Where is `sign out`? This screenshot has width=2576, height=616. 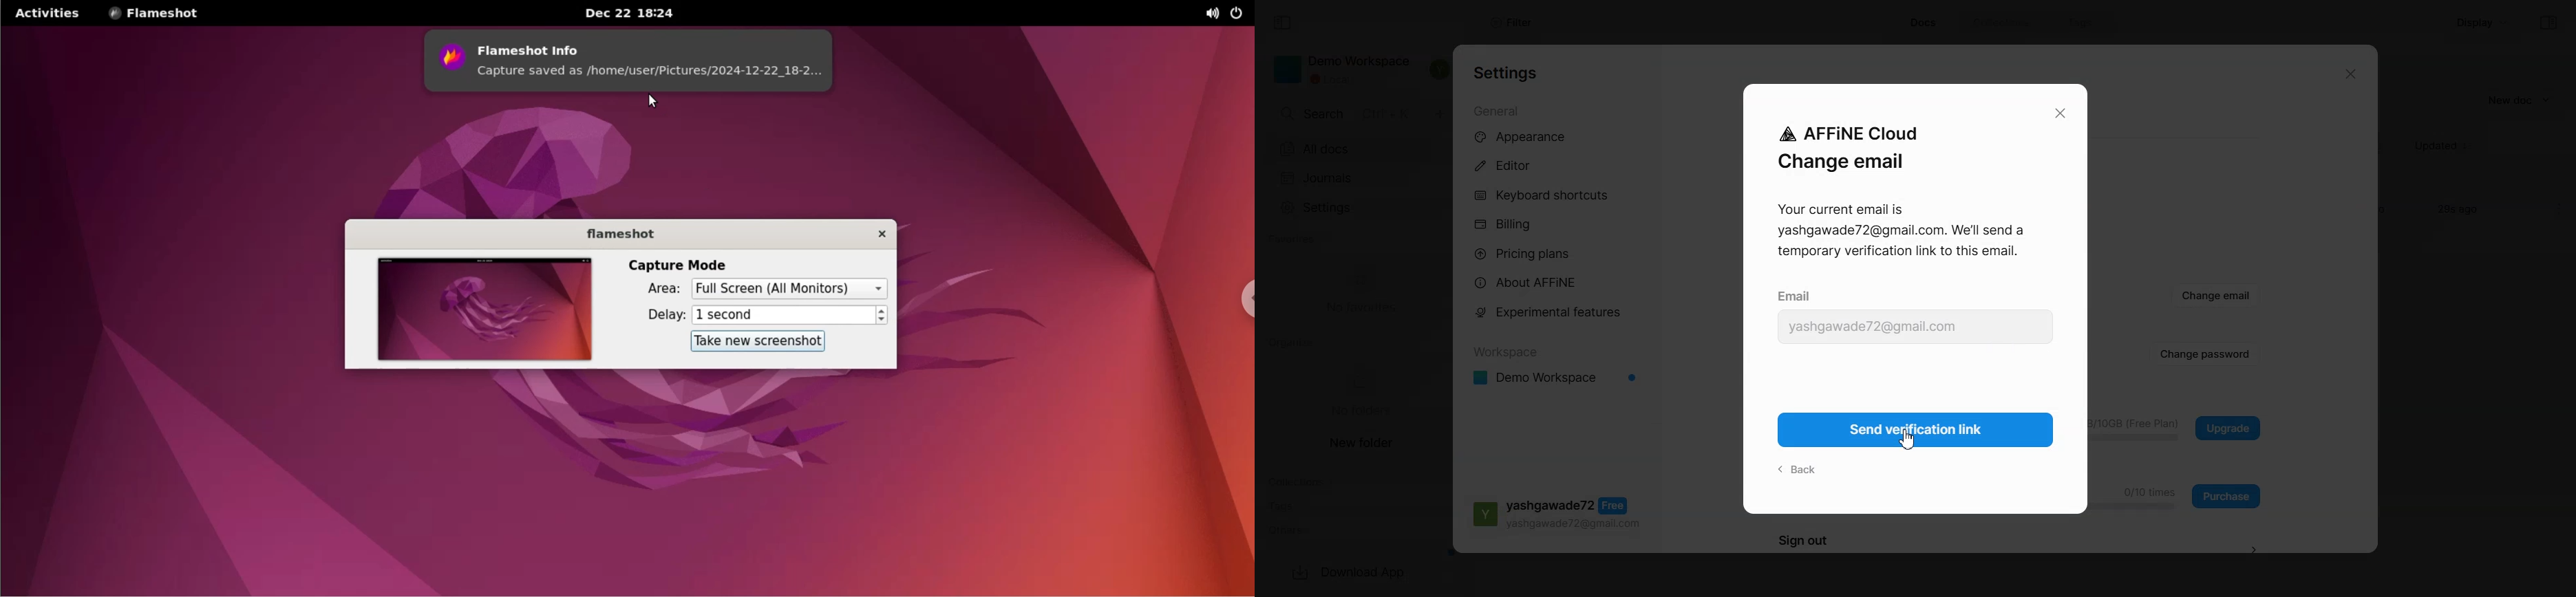
sign out is located at coordinates (1803, 543).